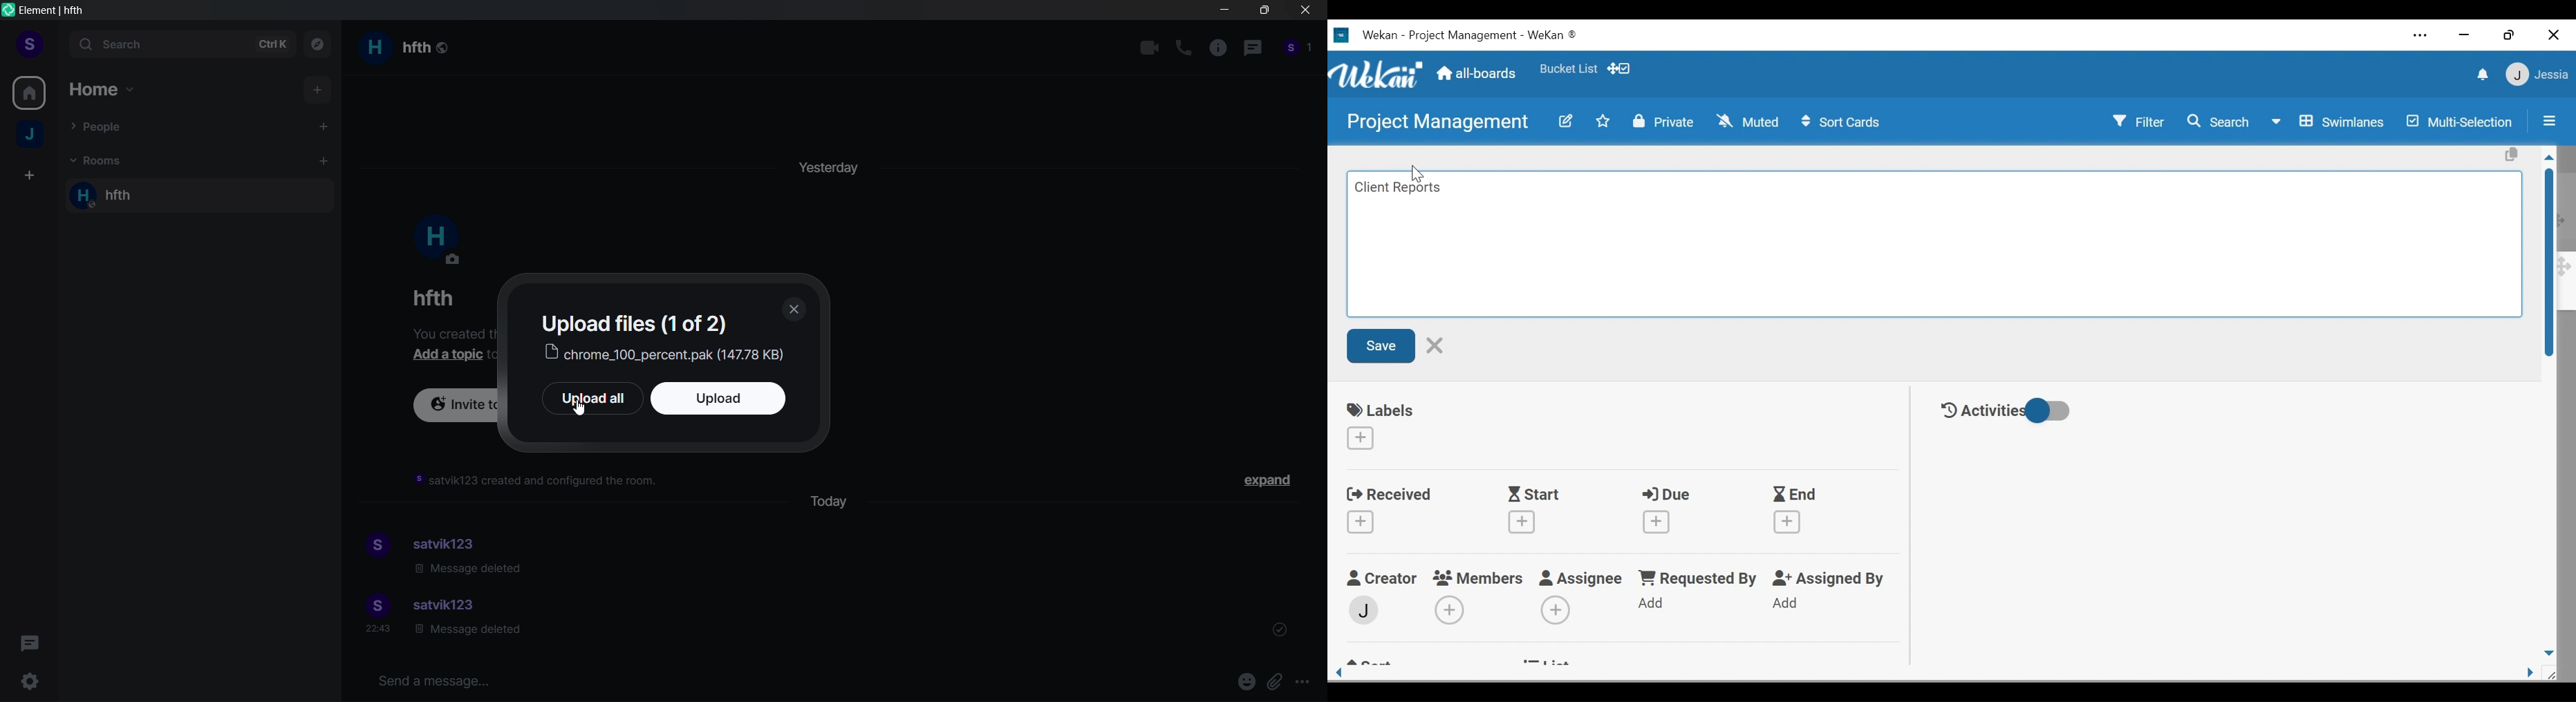 Image resolution: width=2576 pixels, height=728 pixels. Describe the element at coordinates (1262, 13) in the screenshot. I see `maximize` at that location.